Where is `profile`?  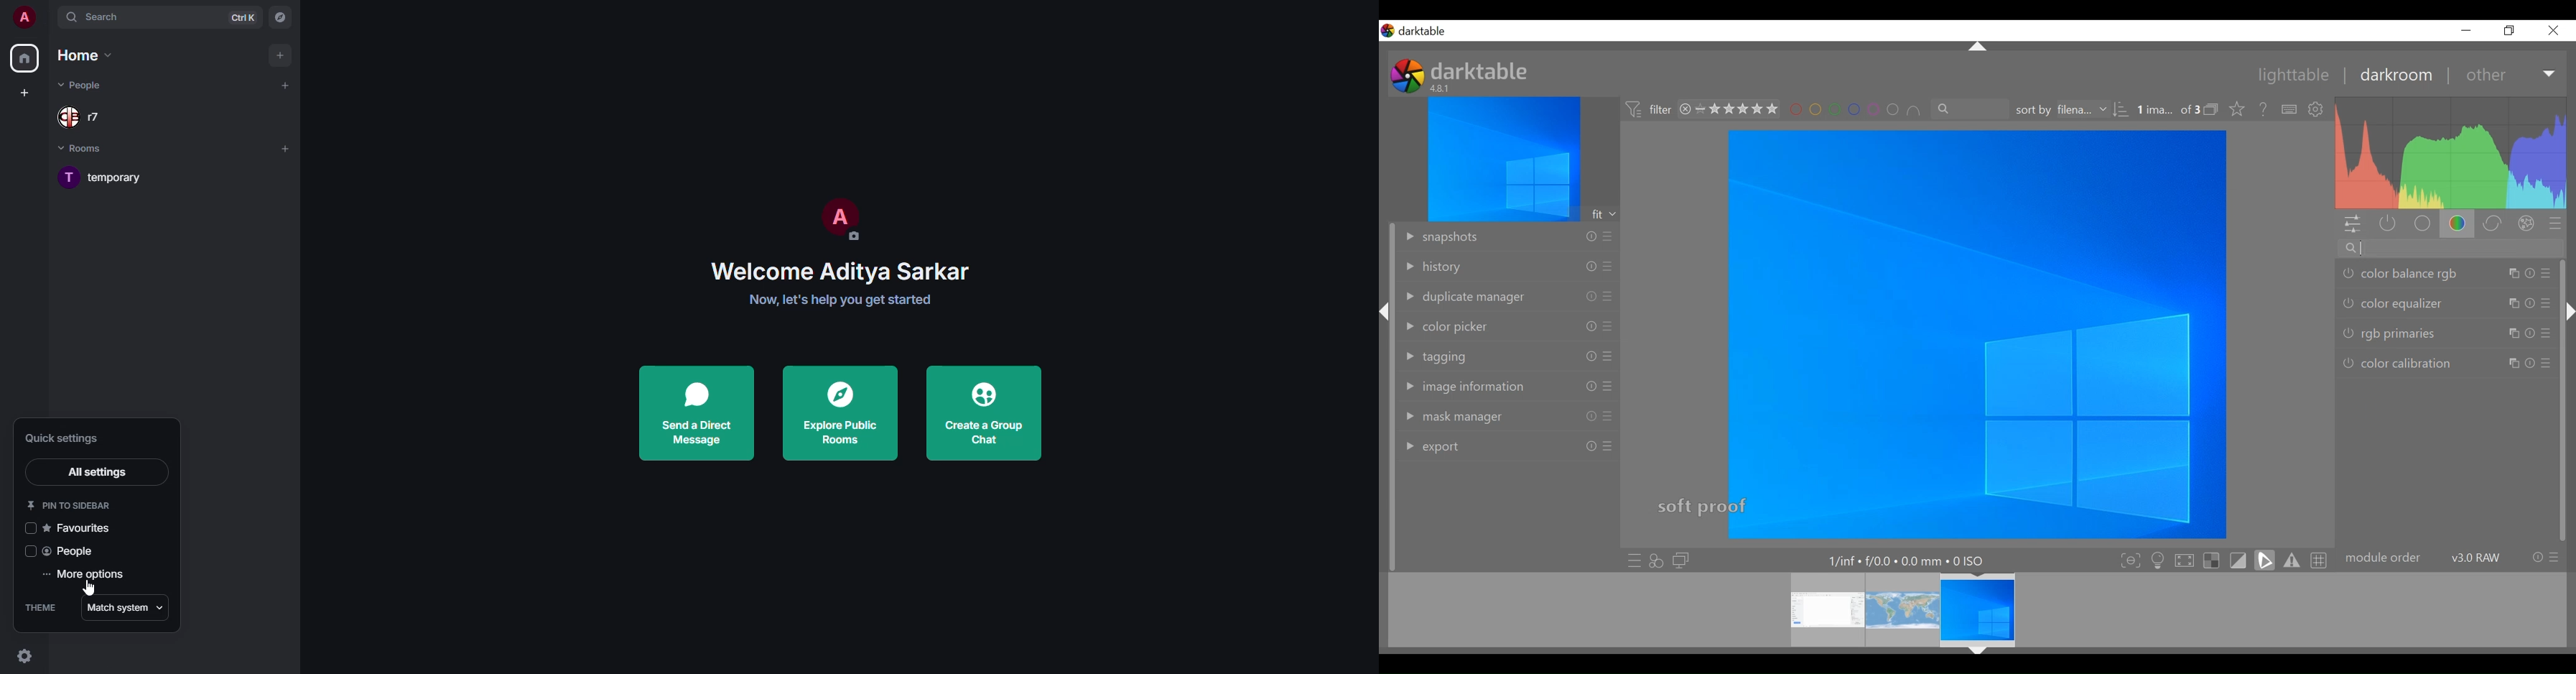 profile is located at coordinates (23, 17).